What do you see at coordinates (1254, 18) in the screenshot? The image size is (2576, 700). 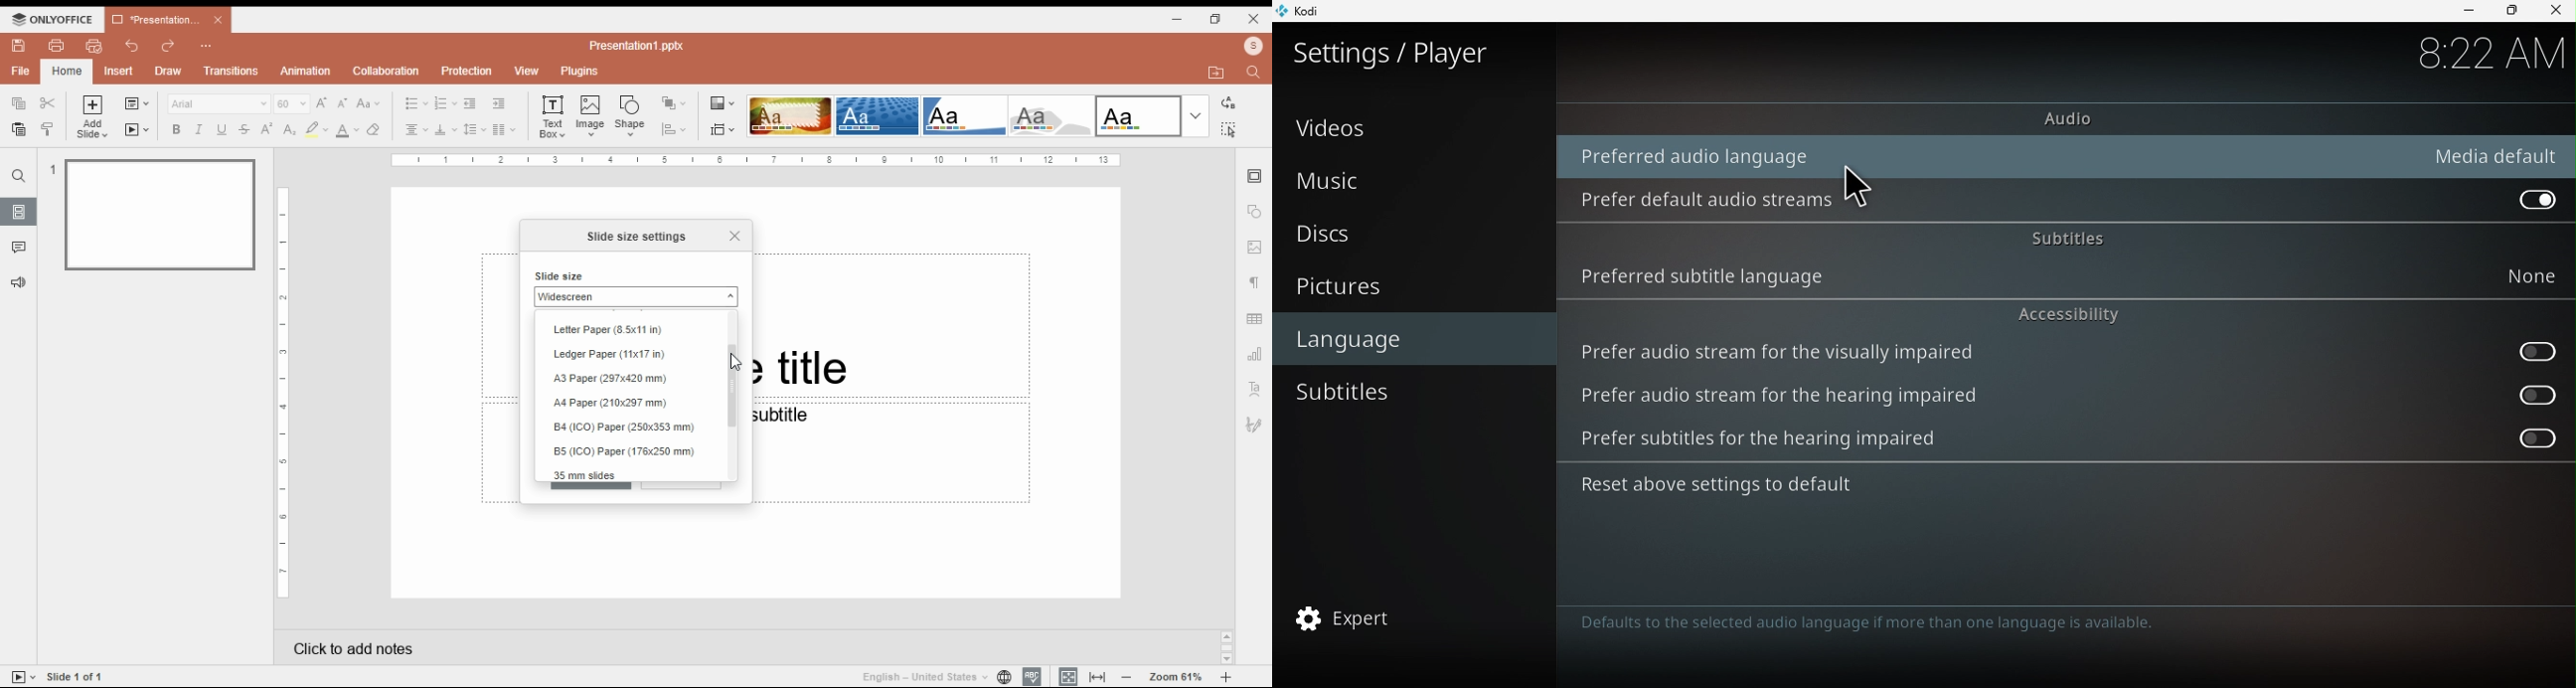 I see `close` at bounding box center [1254, 18].